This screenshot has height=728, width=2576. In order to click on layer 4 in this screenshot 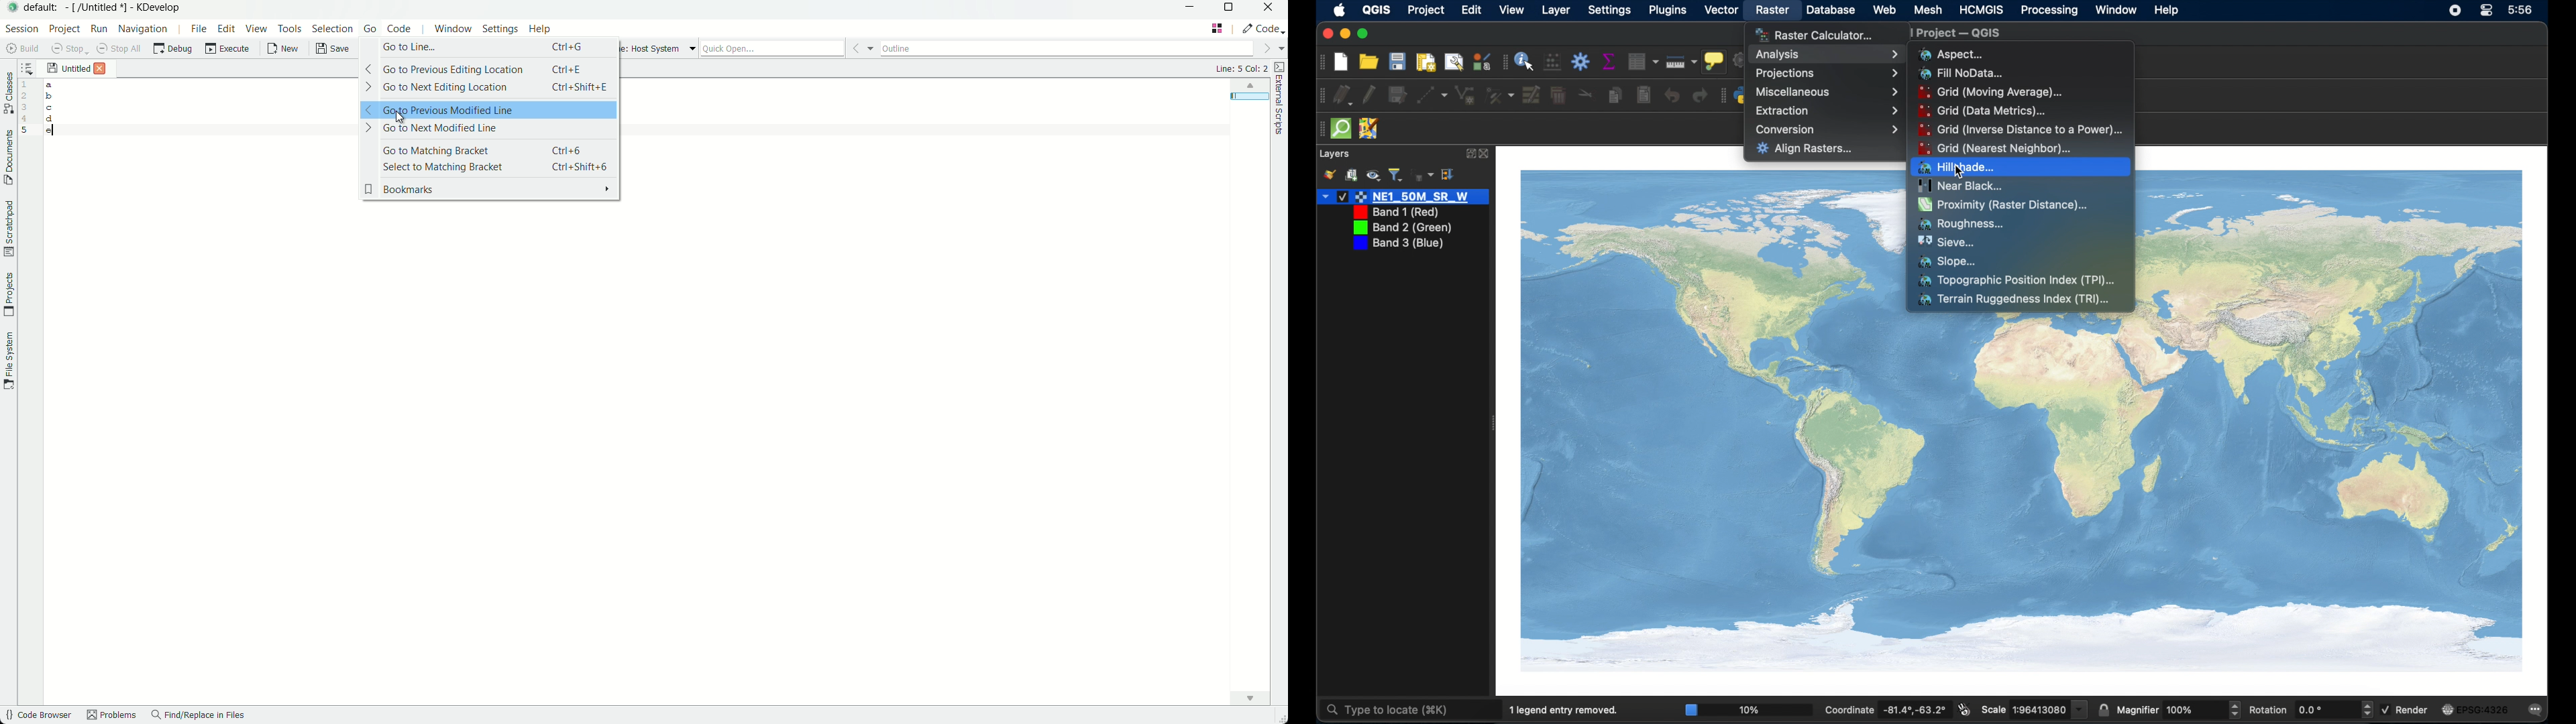, I will do `click(1397, 244)`.